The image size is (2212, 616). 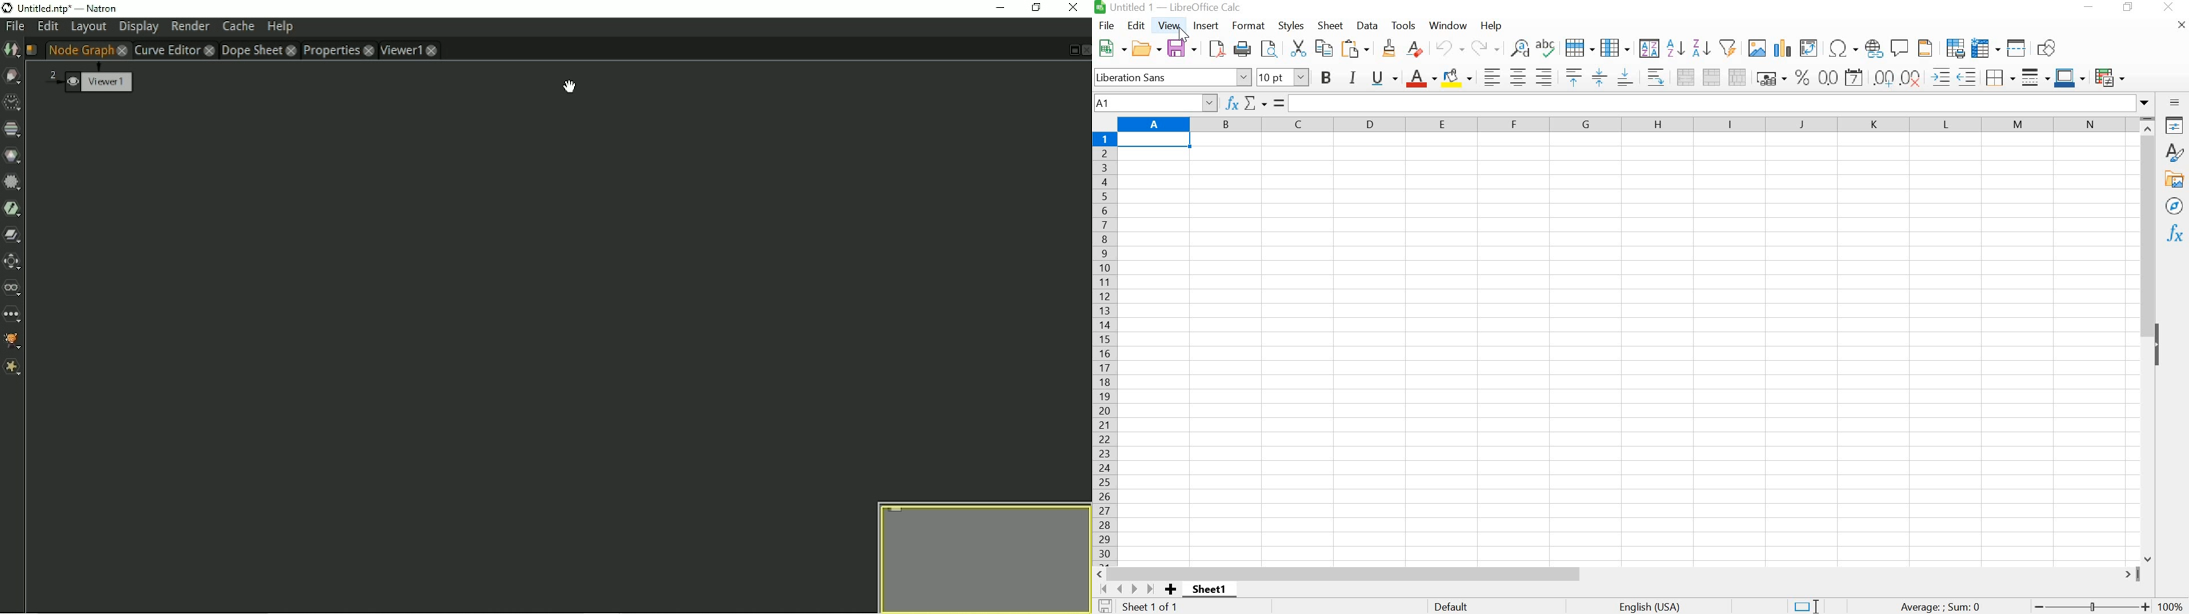 What do you see at coordinates (1781, 48) in the screenshot?
I see `CHART` at bounding box center [1781, 48].